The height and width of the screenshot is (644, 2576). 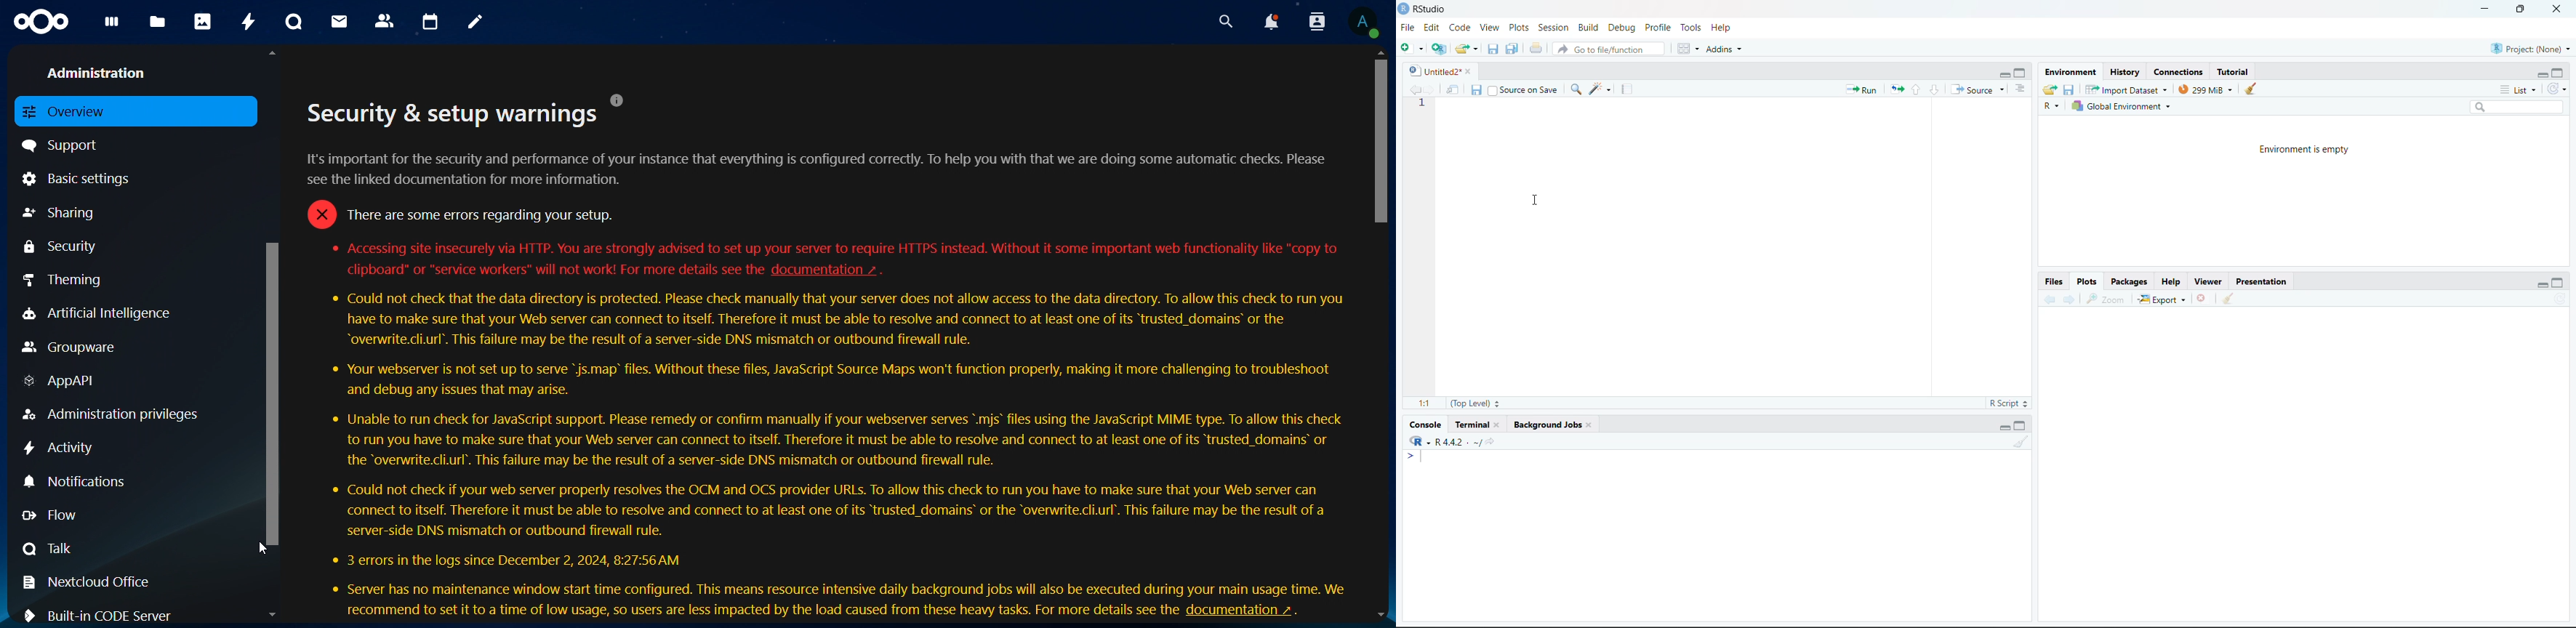 What do you see at coordinates (1725, 28) in the screenshot?
I see `Help` at bounding box center [1725, 28].